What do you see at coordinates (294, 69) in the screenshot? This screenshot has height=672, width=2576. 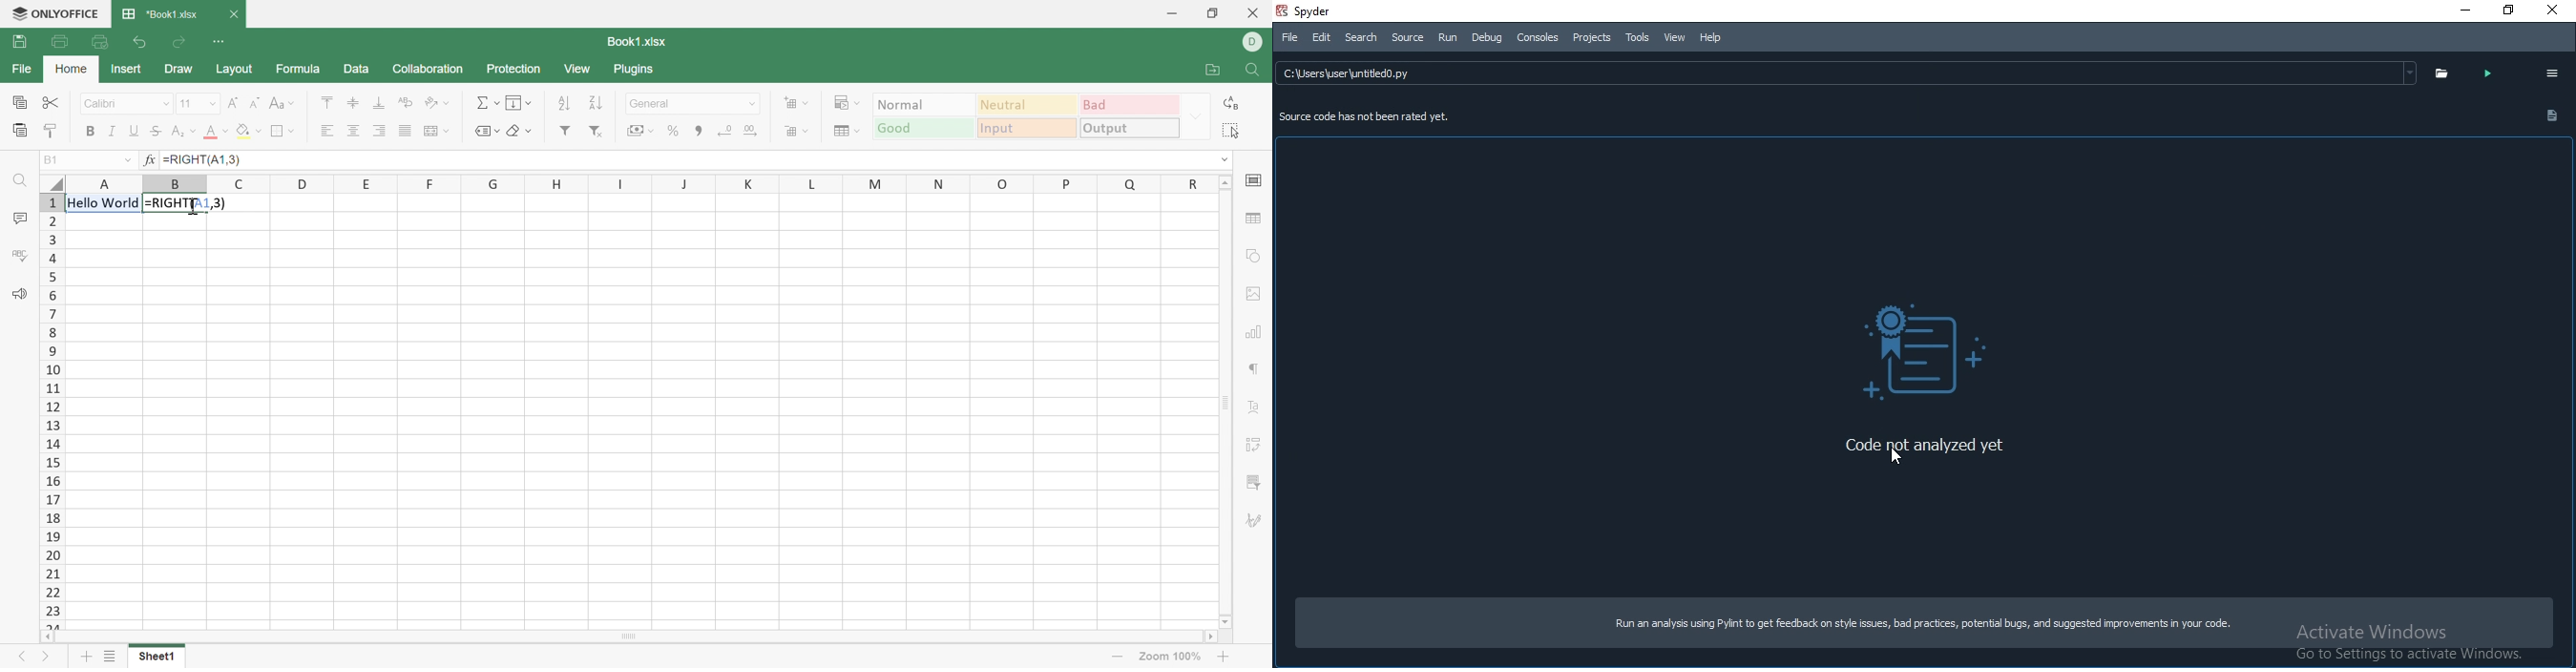 I see `Formula` at bounding box center [294, 69].